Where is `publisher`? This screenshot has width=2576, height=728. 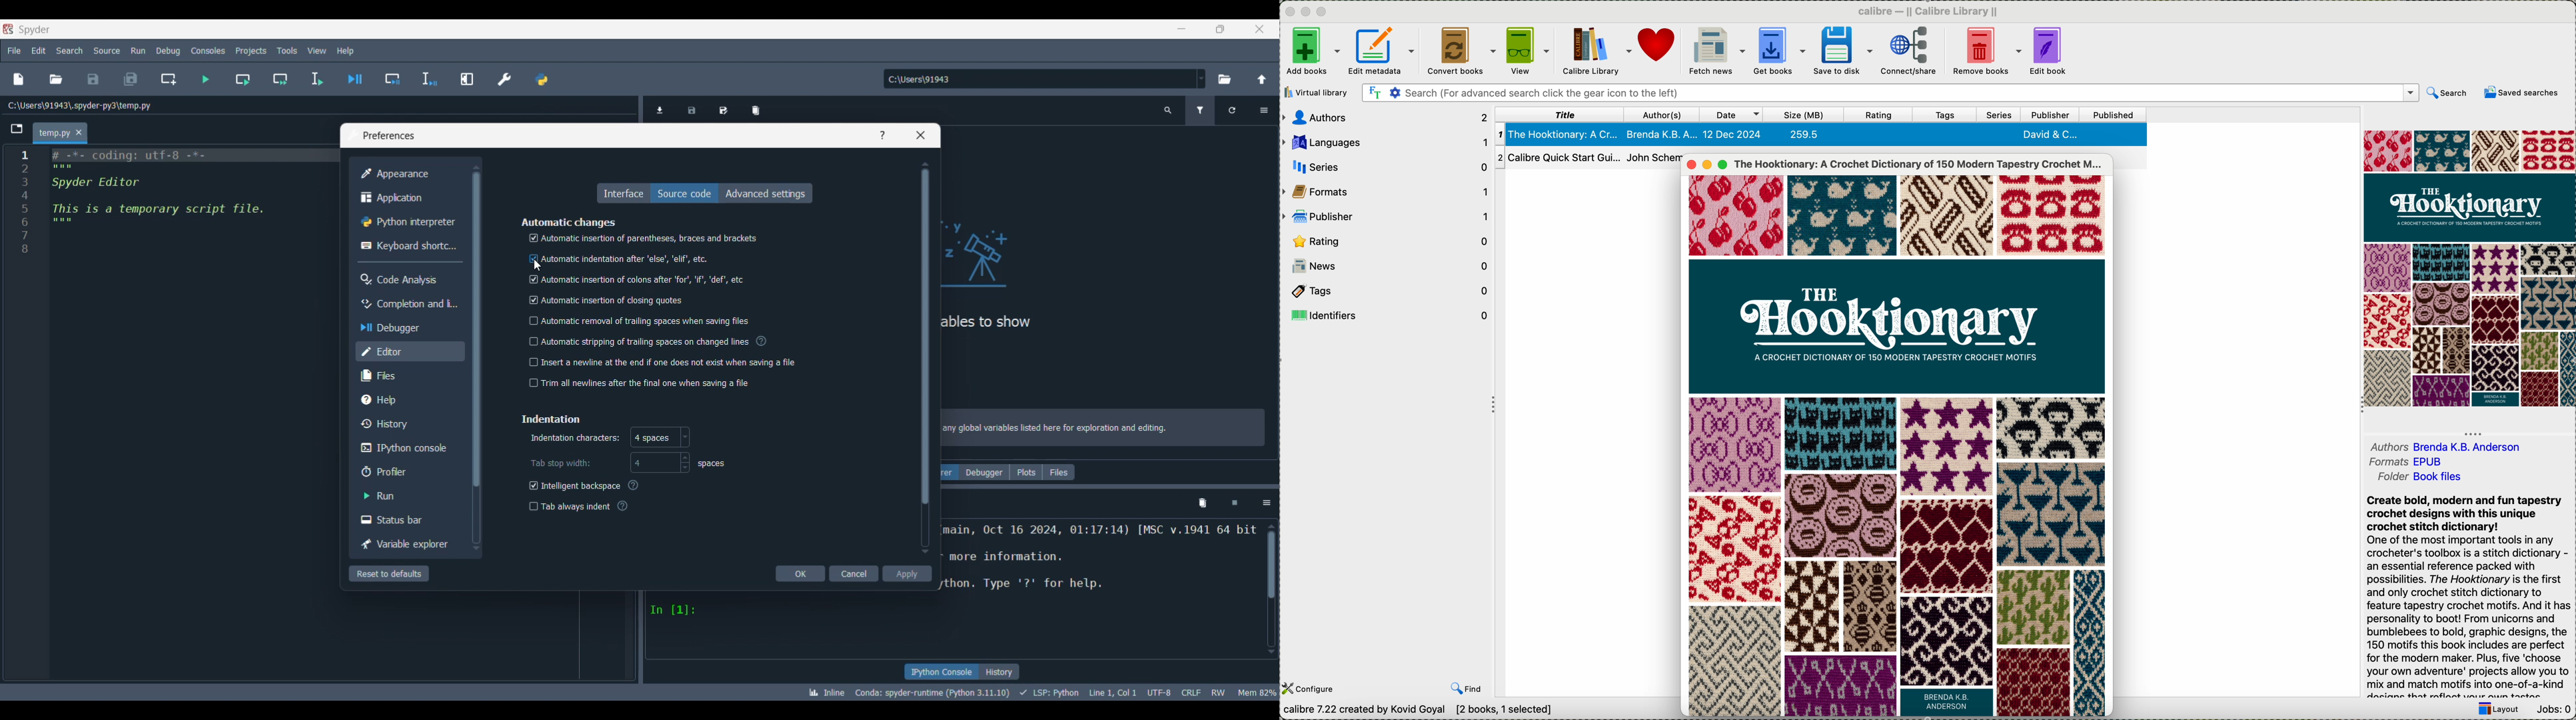 publisher is located at coordinates (1388, 217).